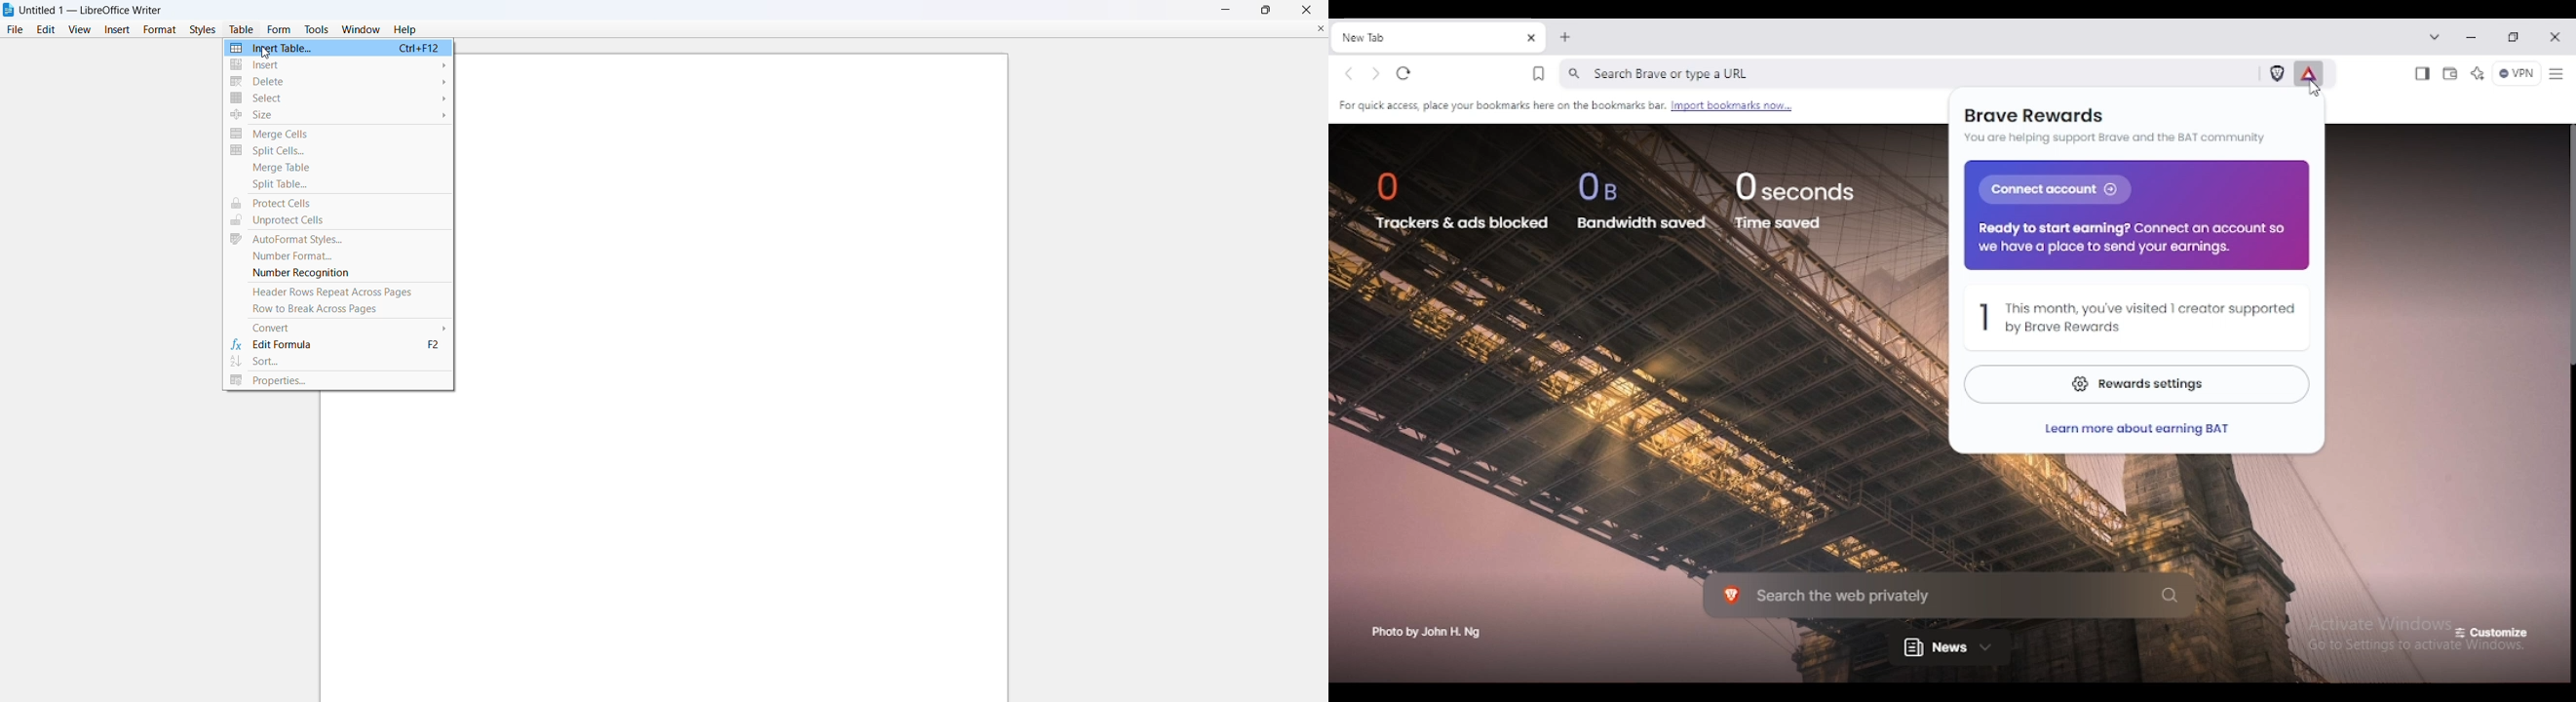  I want to click on convert, so click(342, 327).